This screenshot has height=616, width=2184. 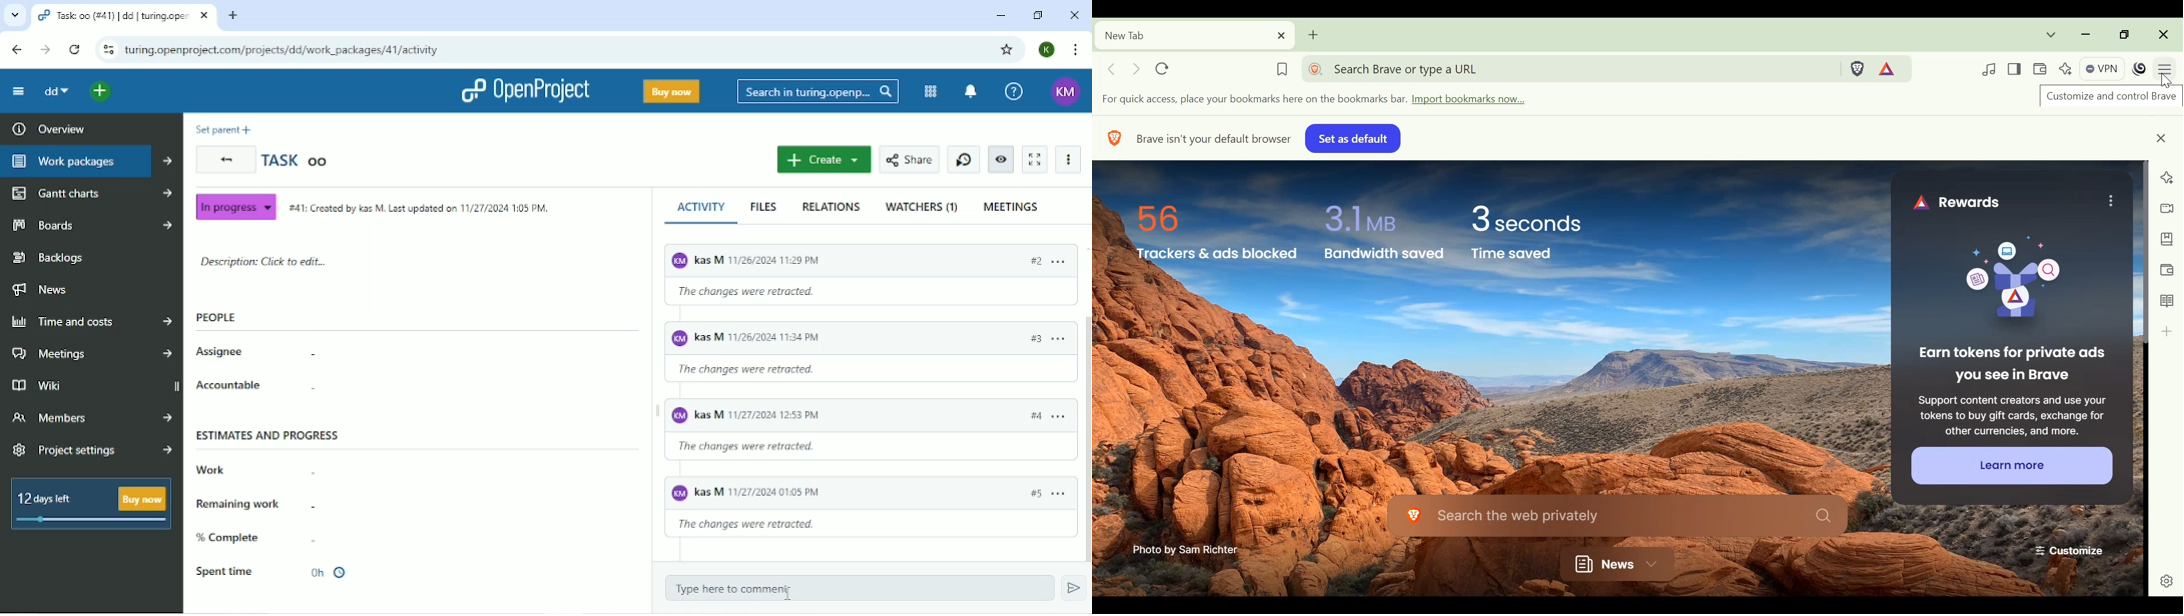 What do you see at coordinates (92, 452) in the screenshot?
I see `Project settings` at bounding box center [92, 452].